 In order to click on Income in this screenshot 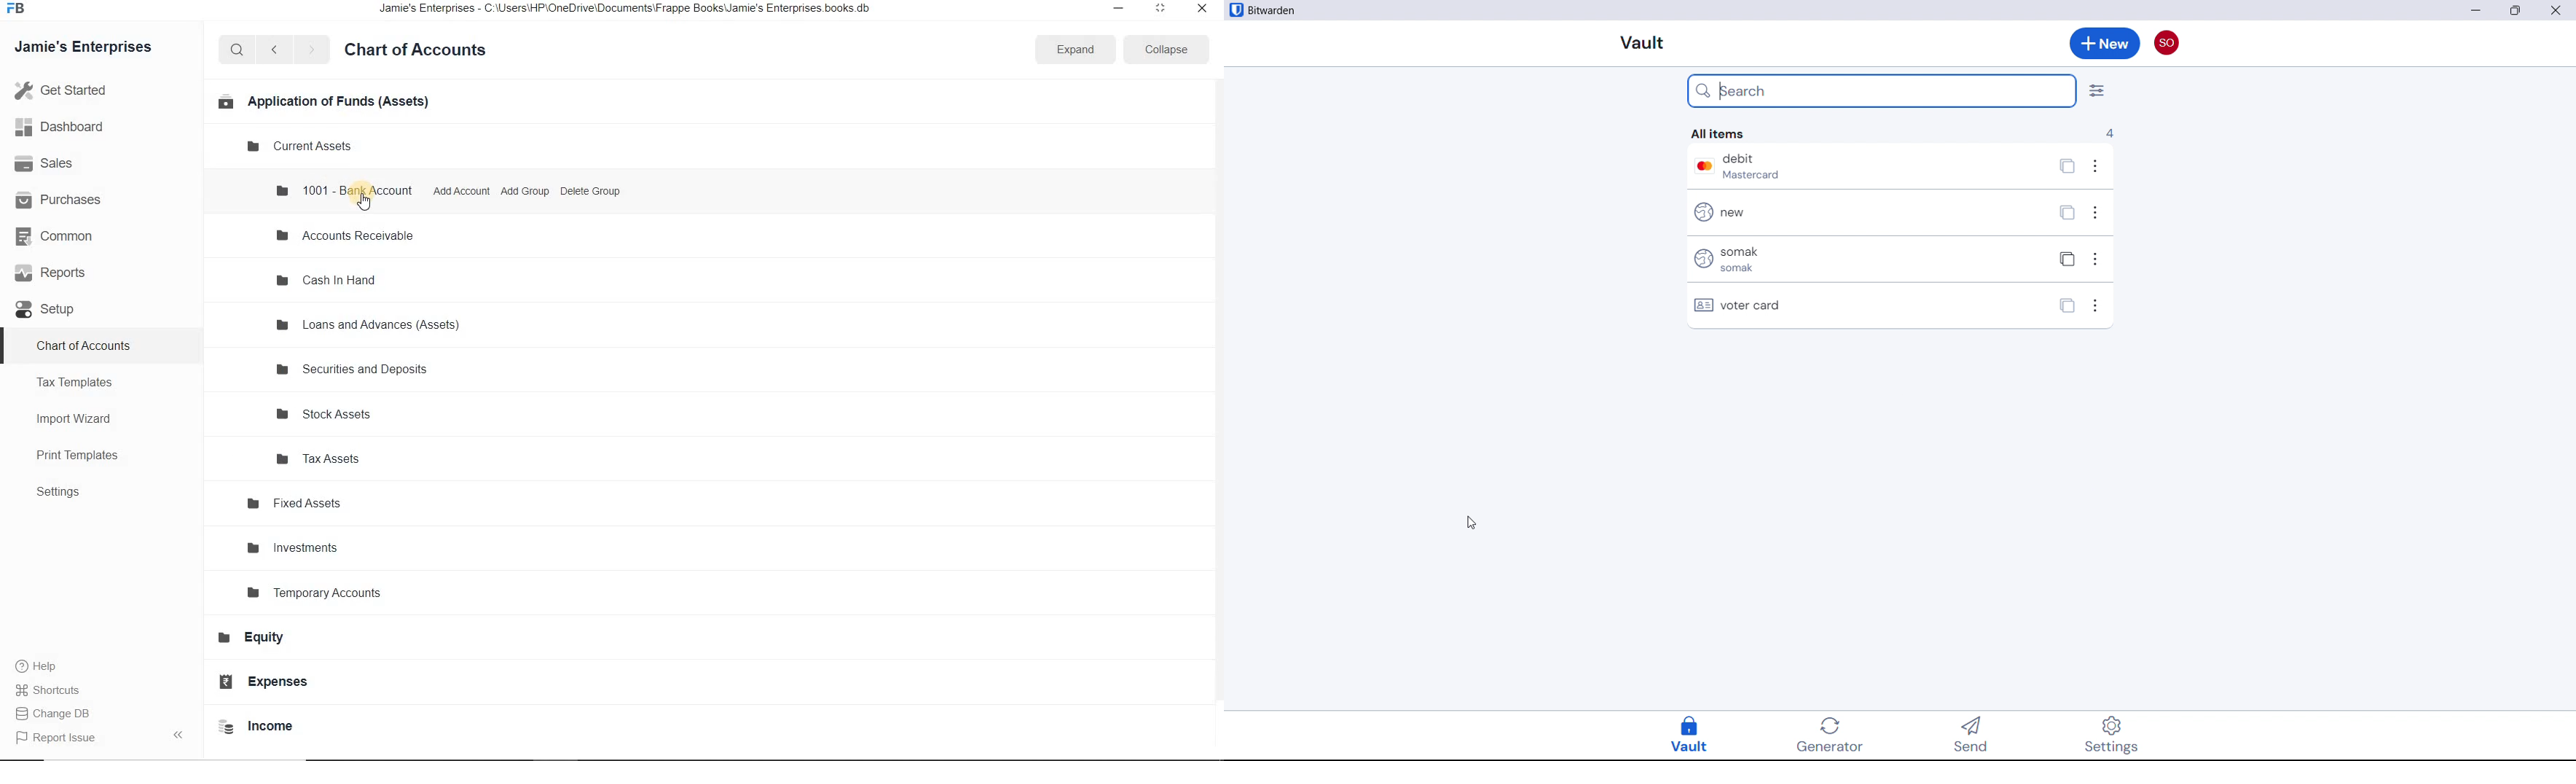, I will do `click(262, 727)`.